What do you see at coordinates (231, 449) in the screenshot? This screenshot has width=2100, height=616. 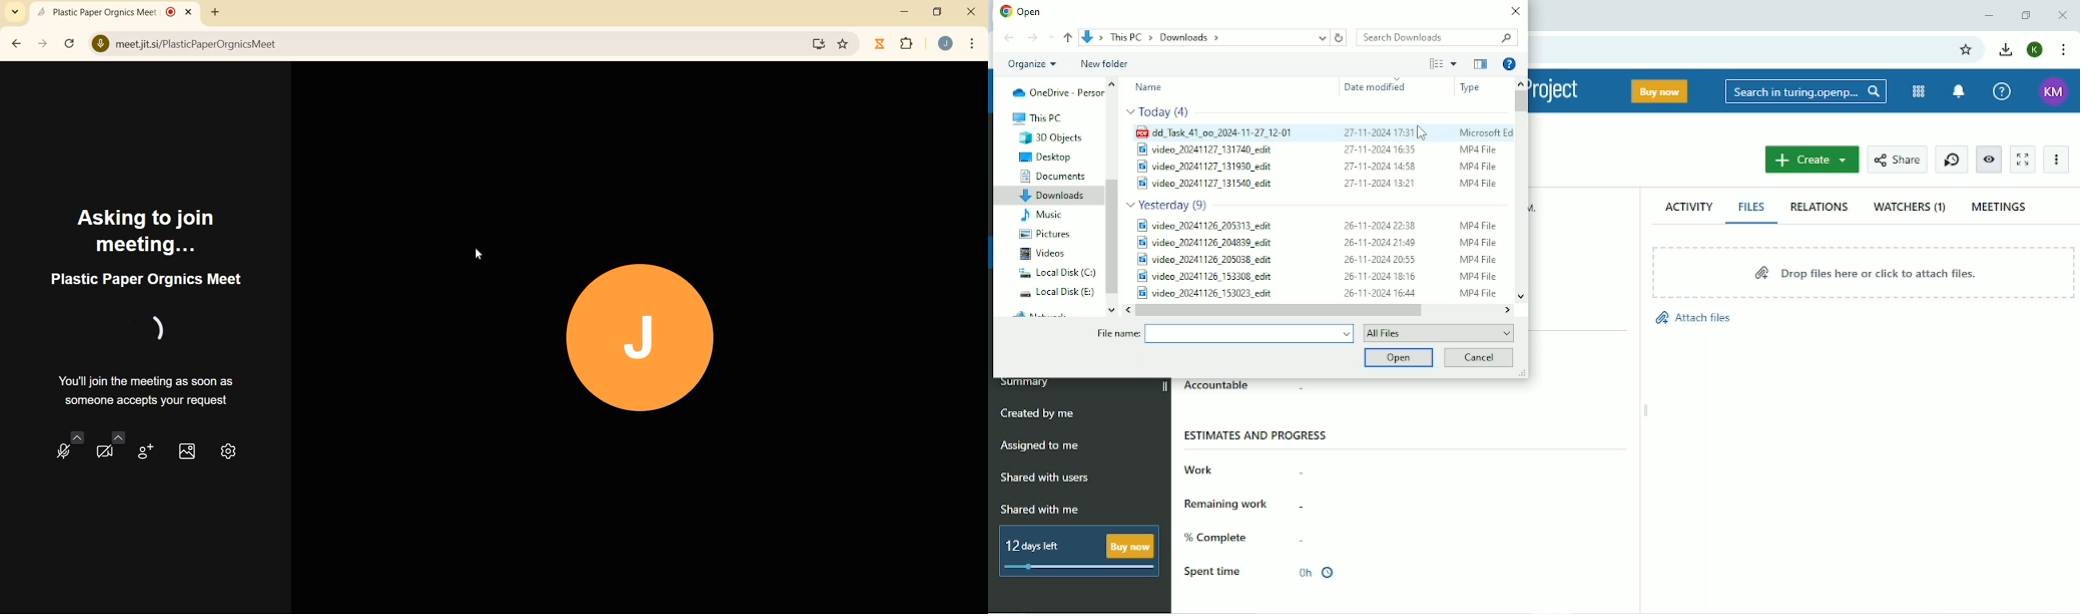 I see `settings` at bounding box center [231, 449].